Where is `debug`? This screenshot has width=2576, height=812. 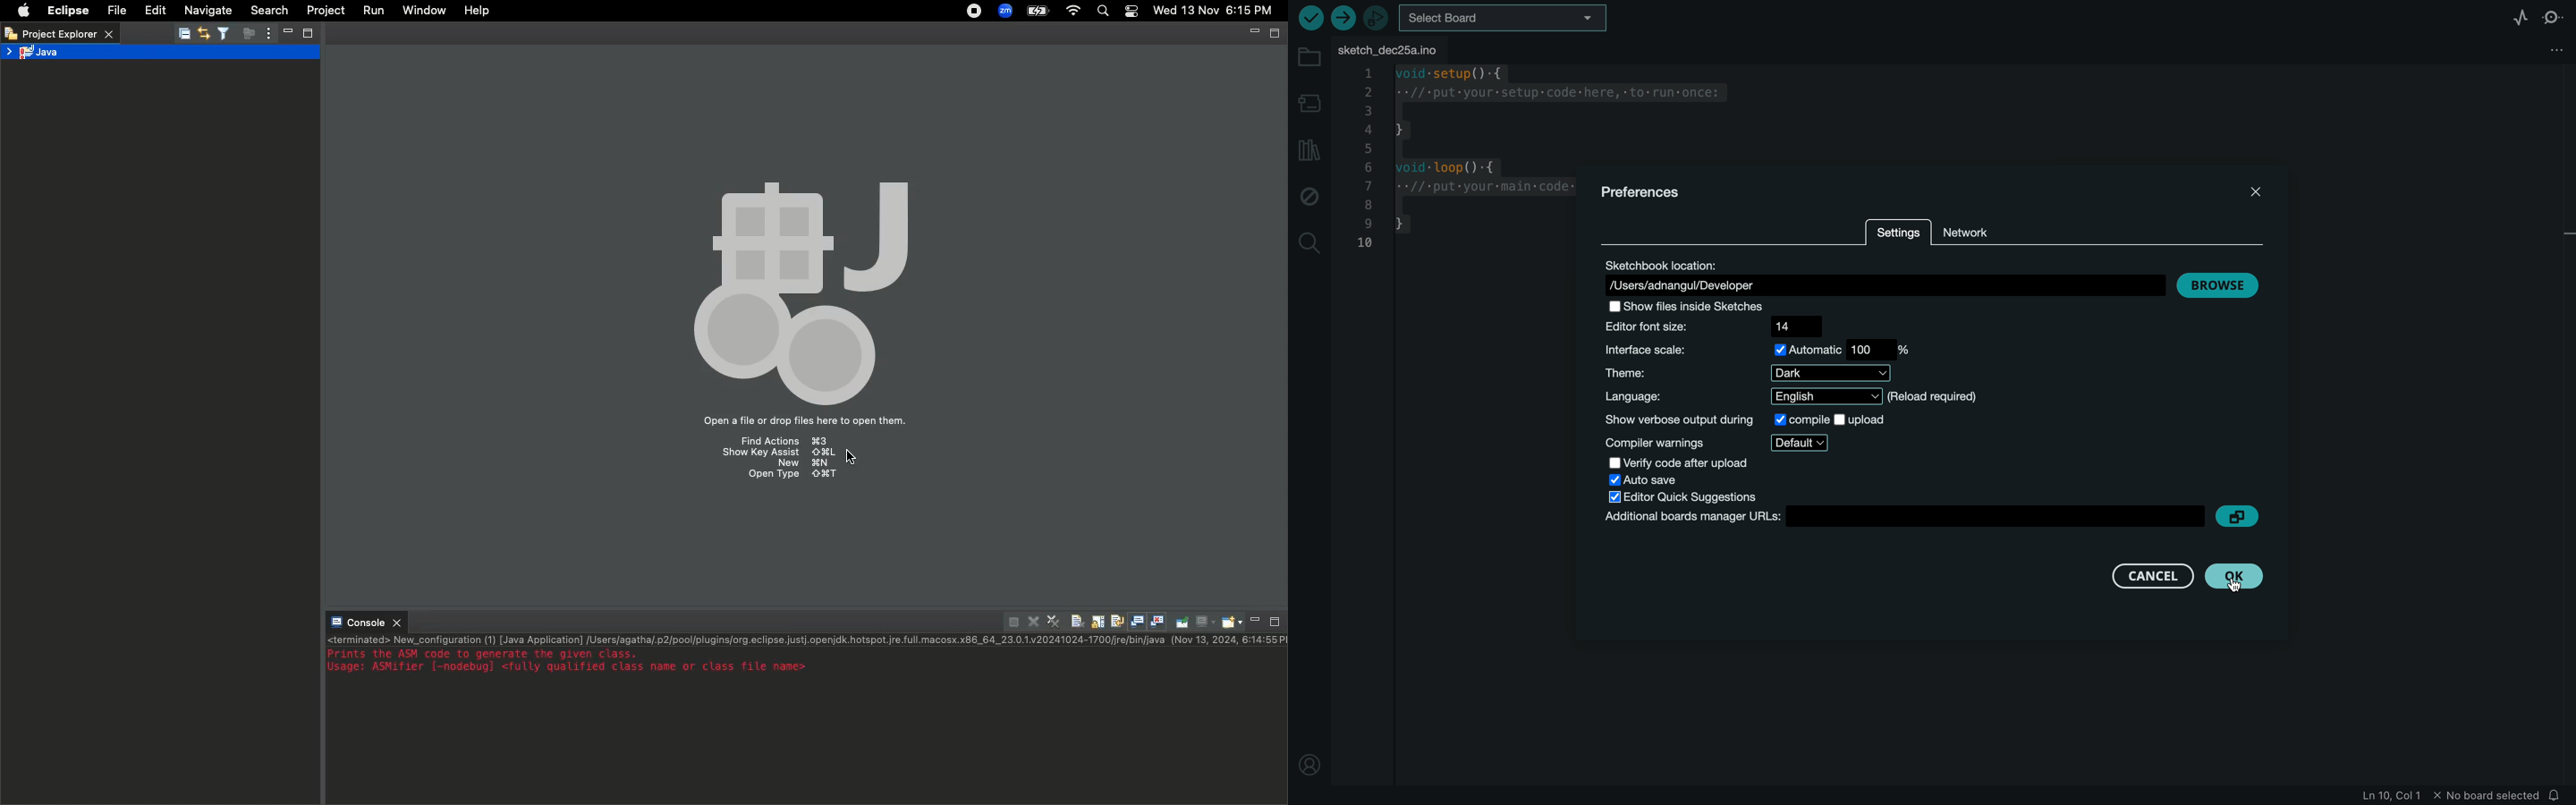
debug is located at coordinates (1309, 195).